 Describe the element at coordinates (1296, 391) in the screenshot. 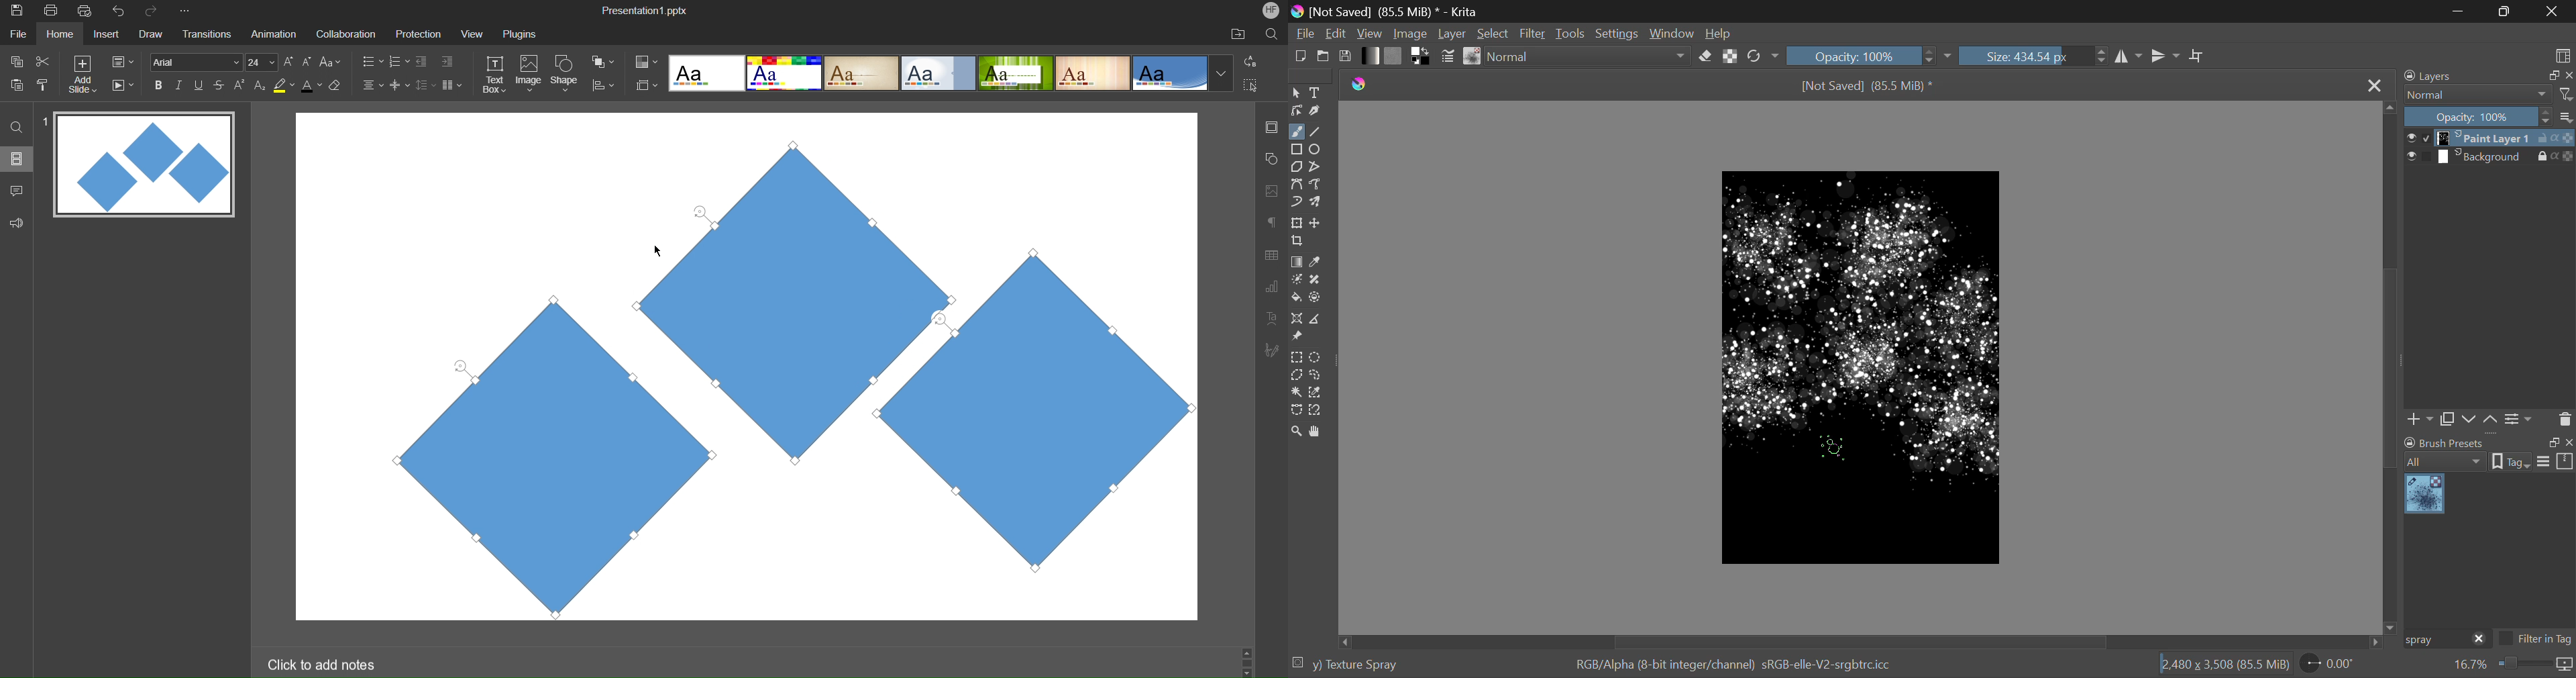

I see `Continuous Fill` at that location.